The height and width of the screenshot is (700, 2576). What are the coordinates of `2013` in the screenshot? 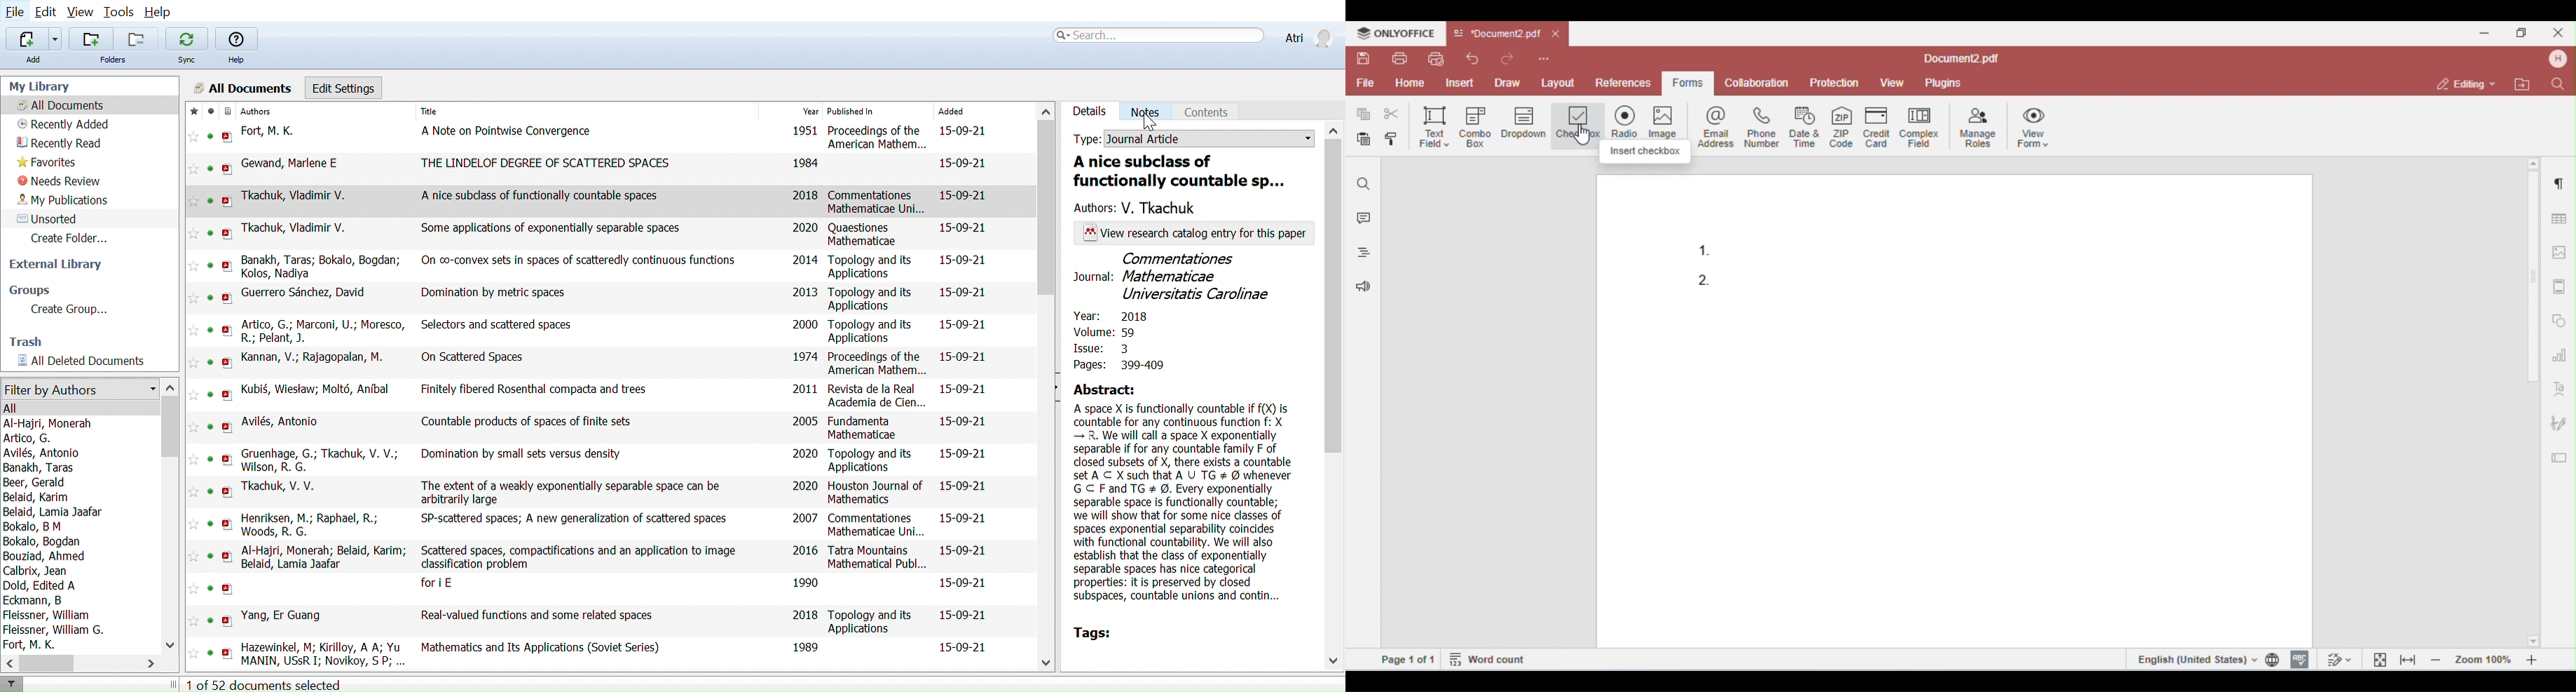 It's located at (806, 292).